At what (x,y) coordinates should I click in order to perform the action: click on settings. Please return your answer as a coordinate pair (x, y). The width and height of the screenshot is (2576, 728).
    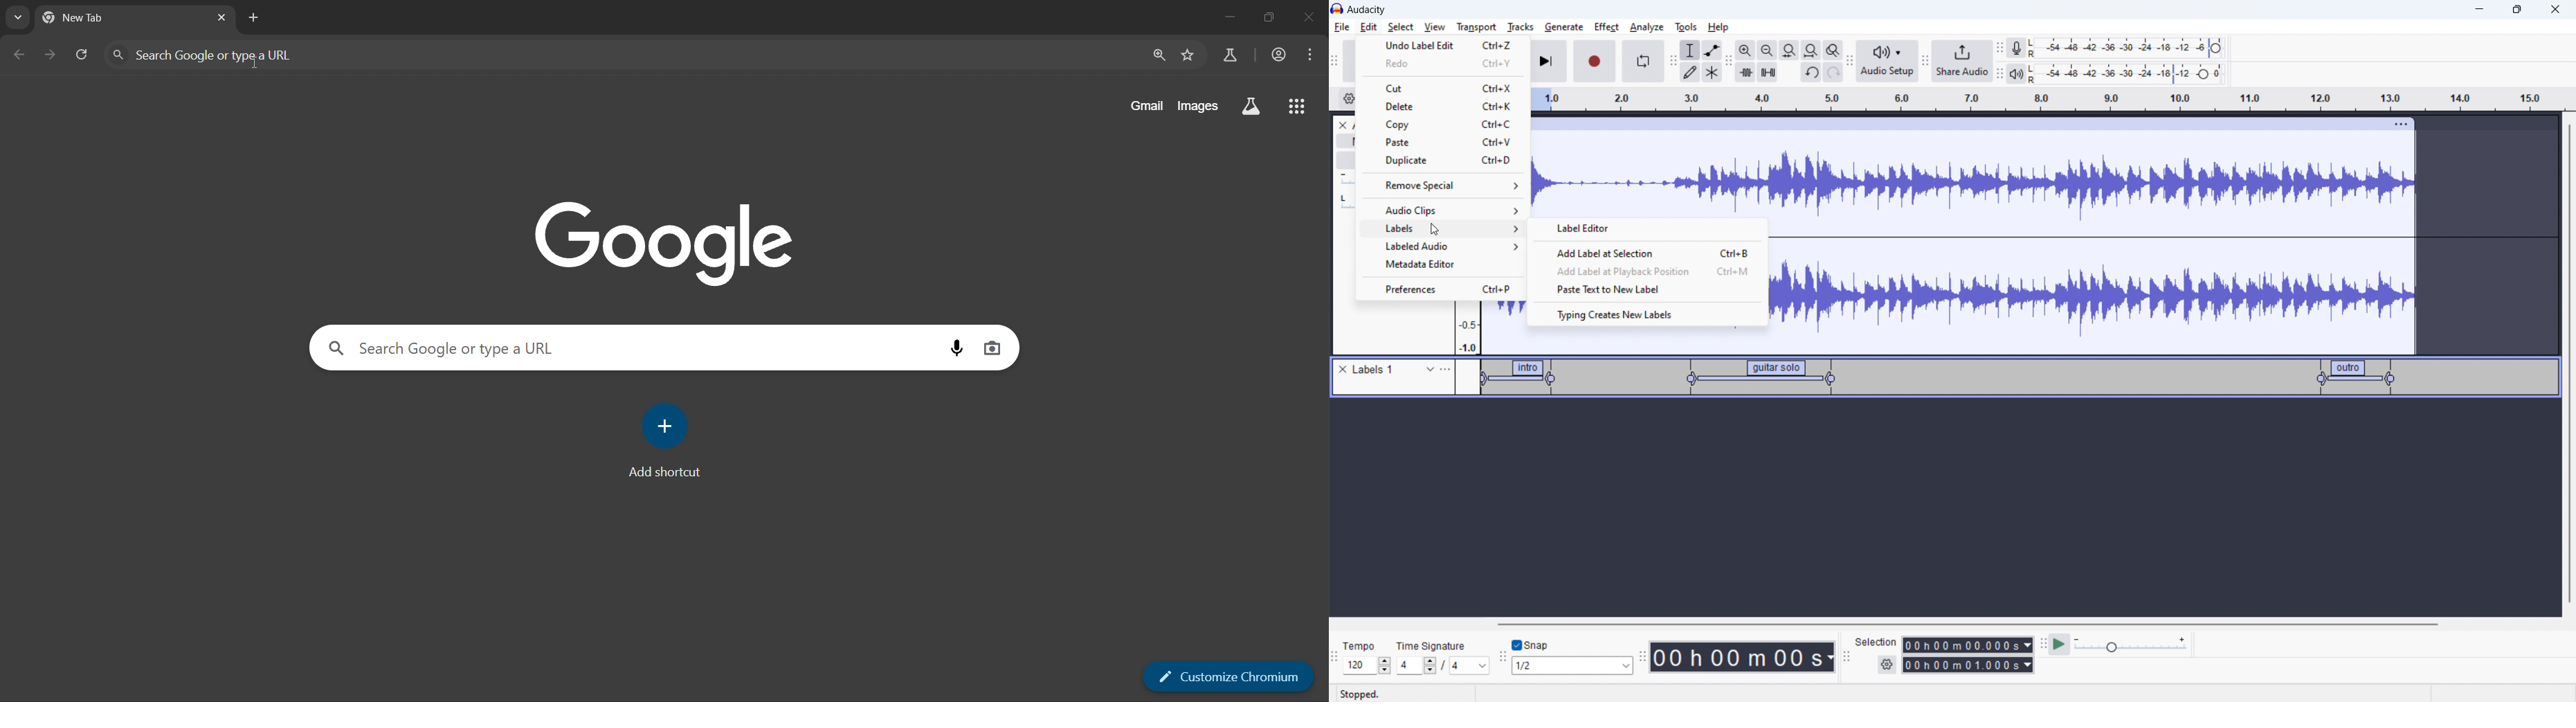
    Looking at the image, I should click on (1348, 100).